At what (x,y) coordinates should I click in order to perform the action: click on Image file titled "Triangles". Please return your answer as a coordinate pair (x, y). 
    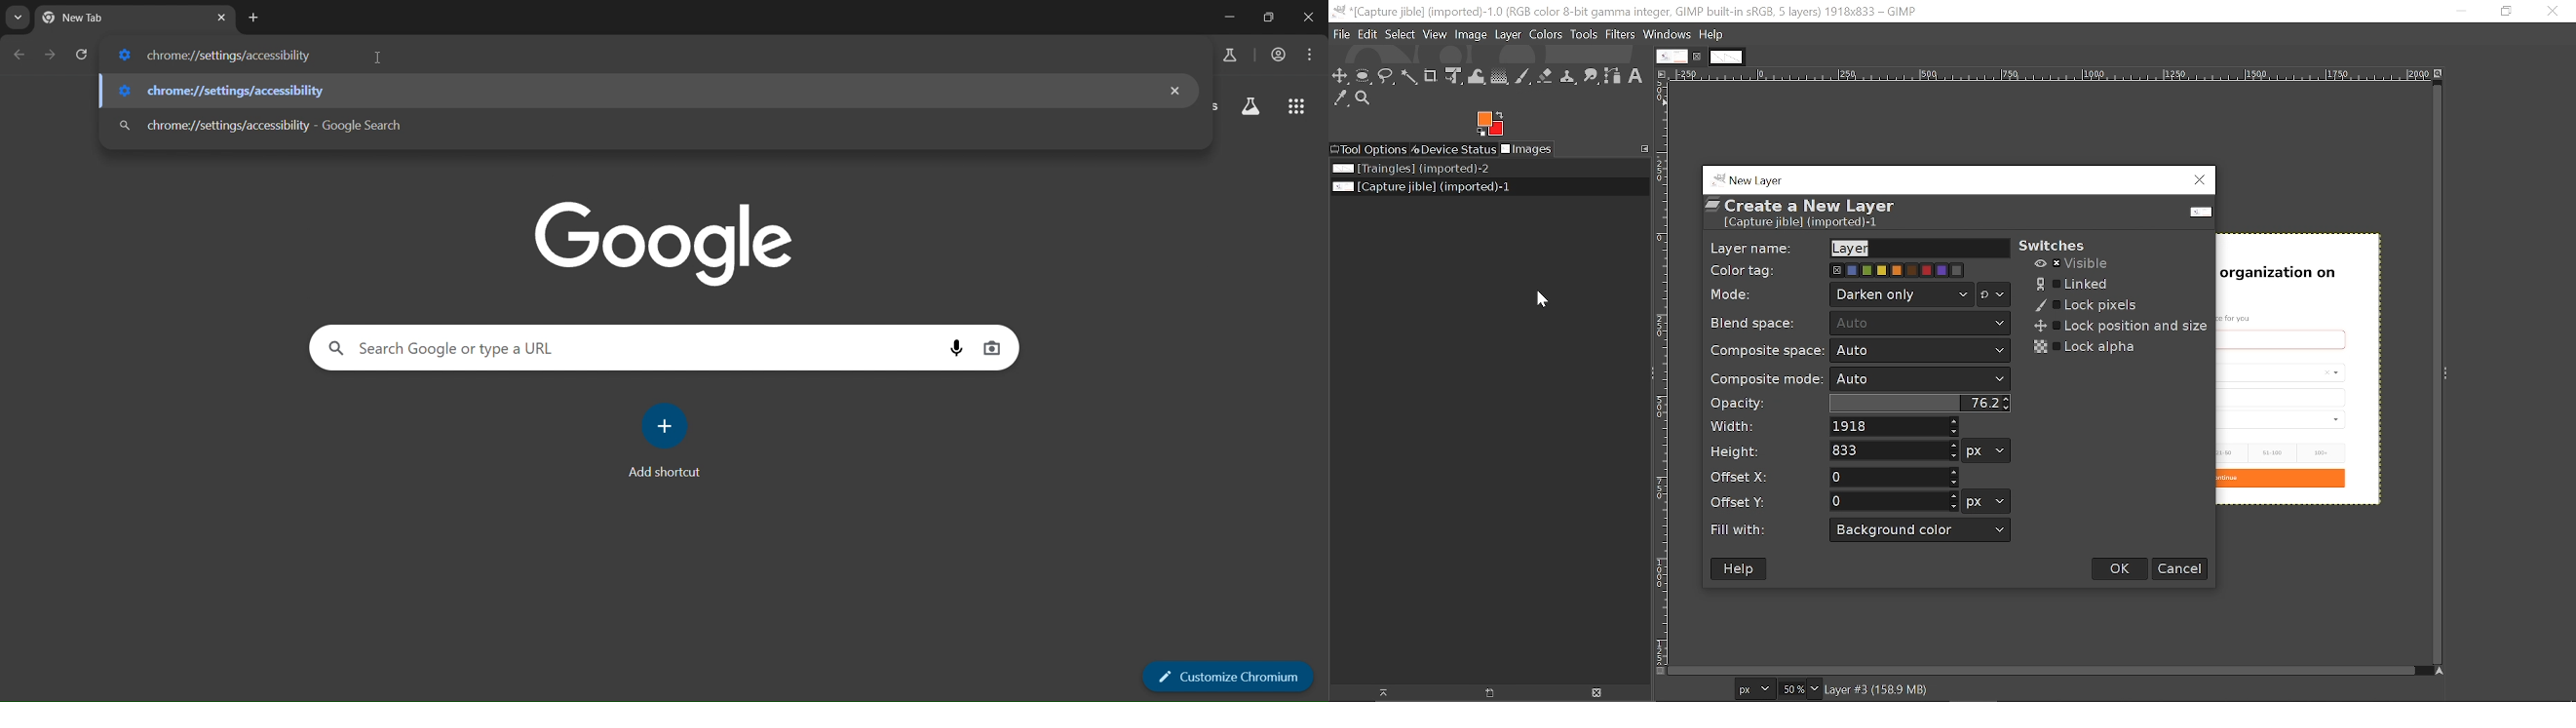
    Looking at the image, I should click on (1410, 170).